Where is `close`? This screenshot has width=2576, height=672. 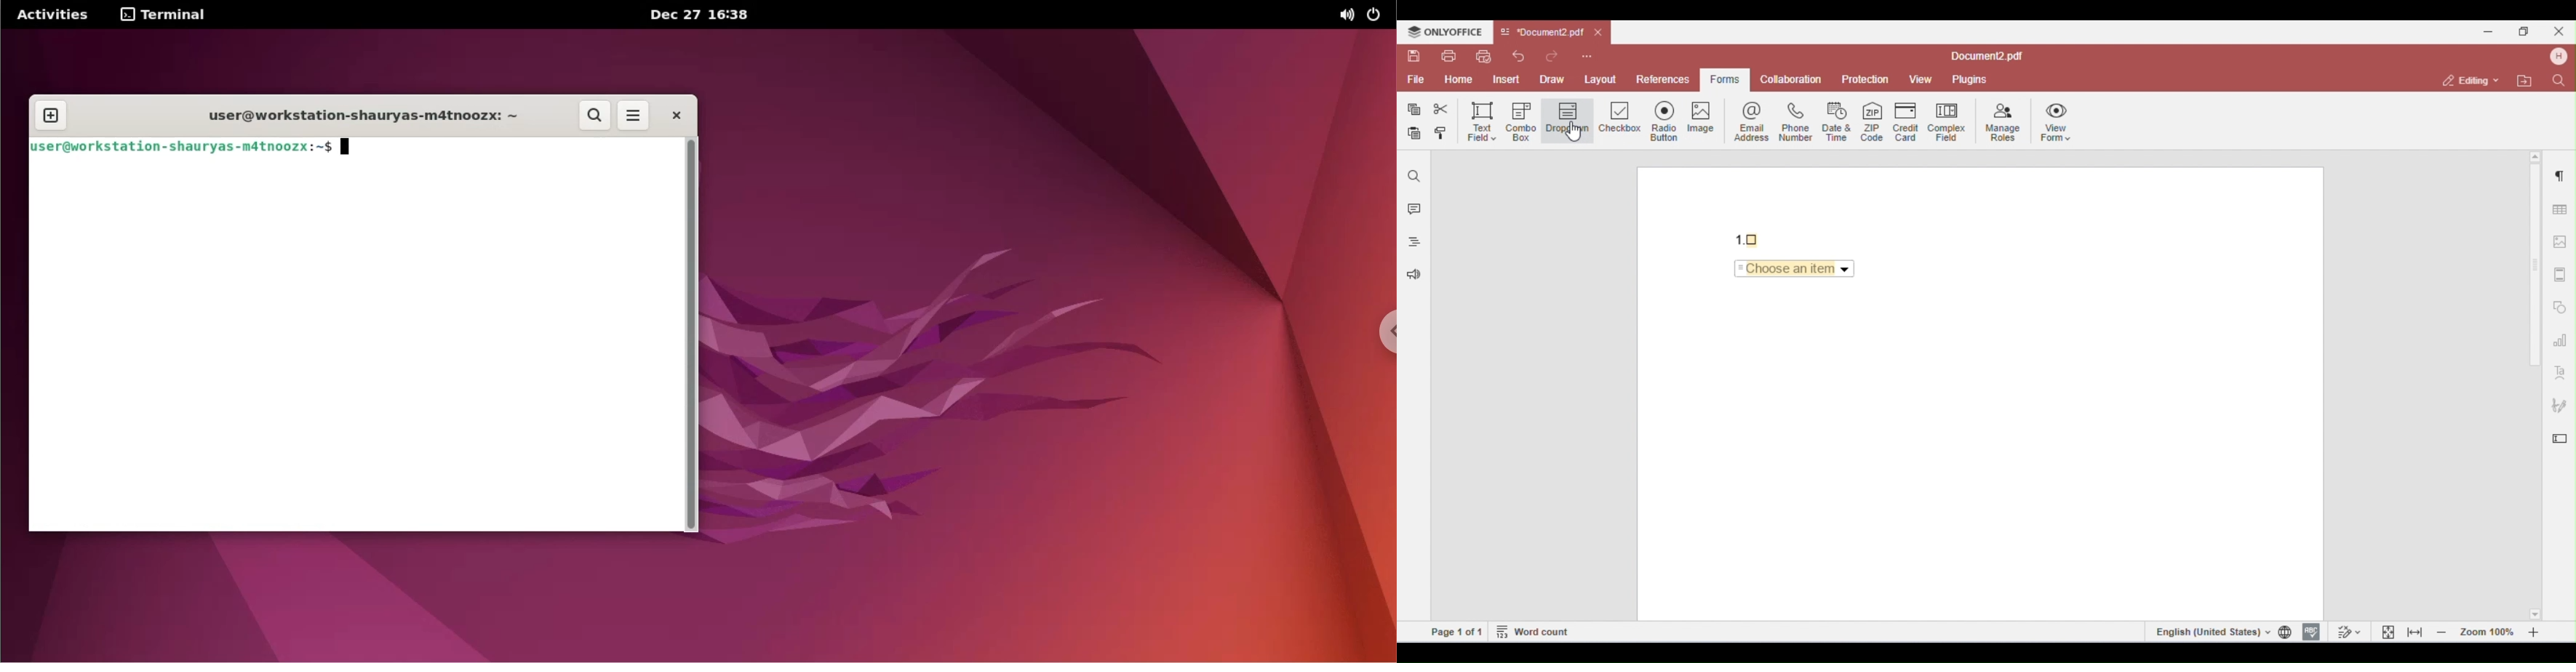 close is located at coordinates (674, 113).